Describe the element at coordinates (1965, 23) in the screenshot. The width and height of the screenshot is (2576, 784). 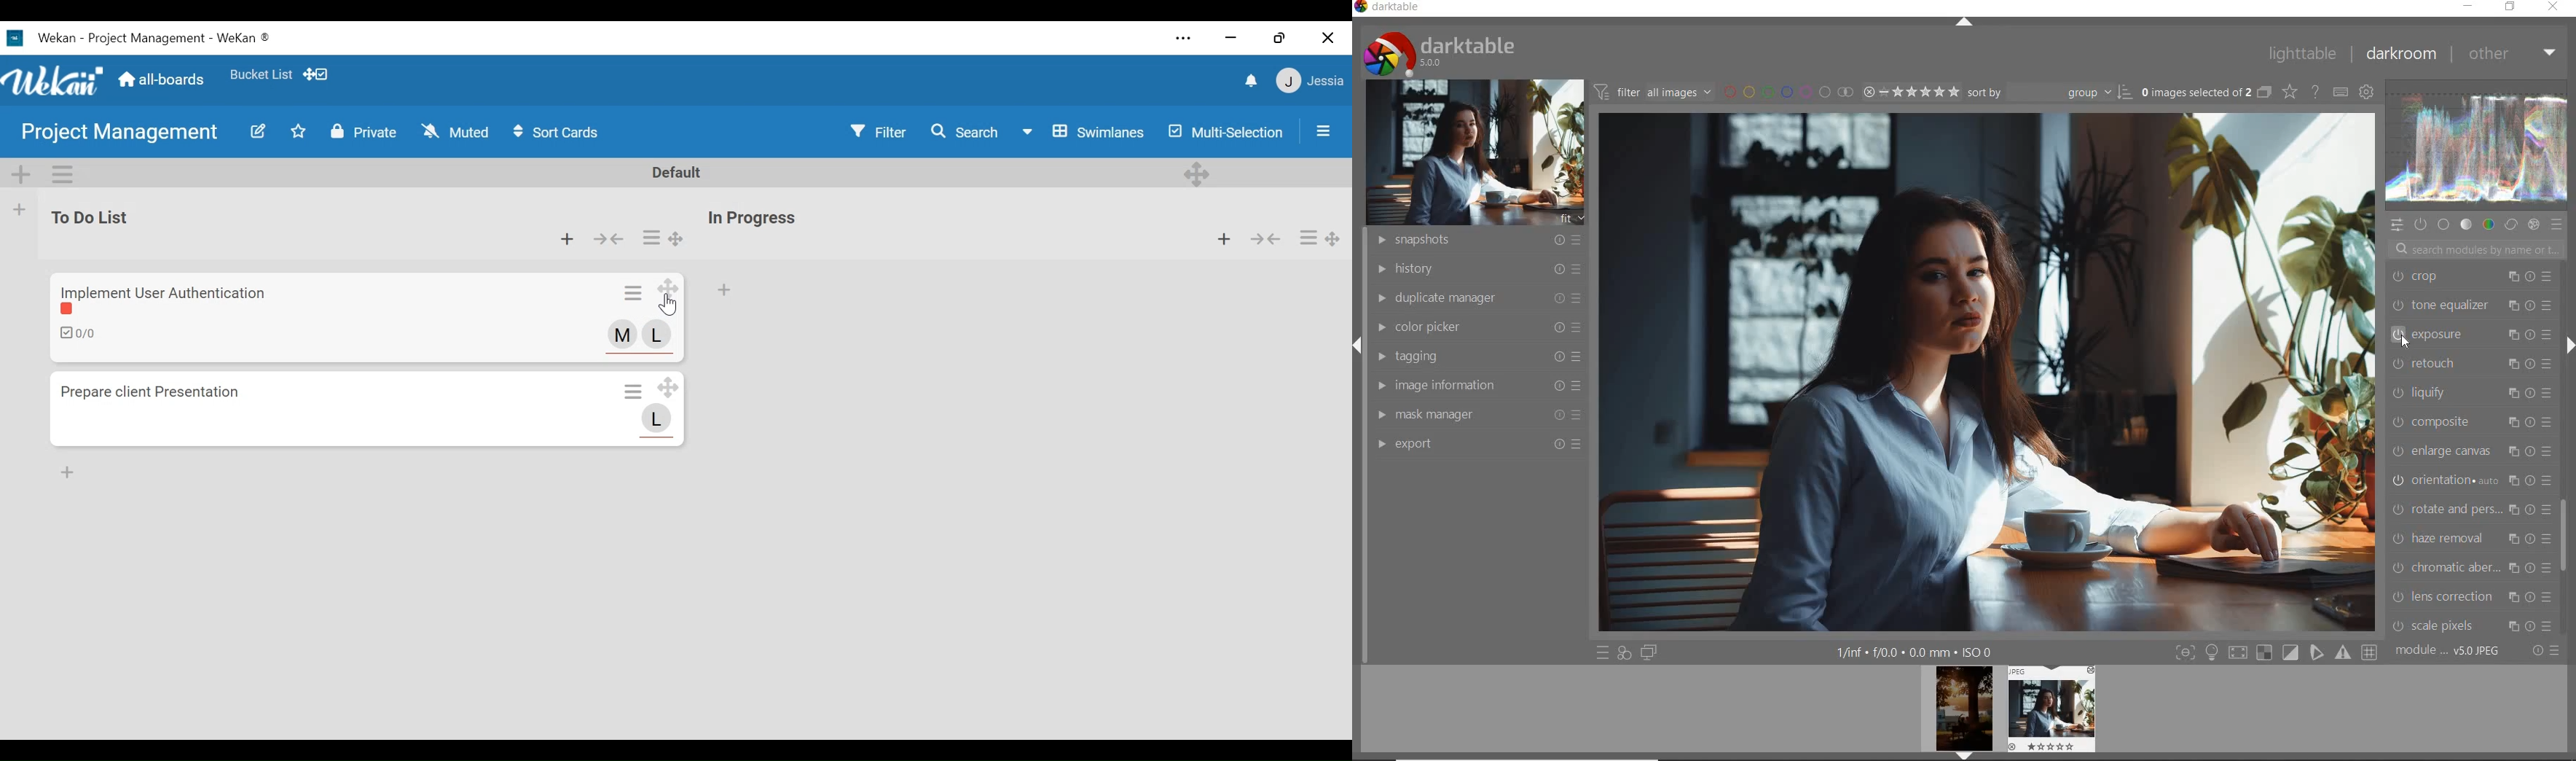
I see `EXPAND/COLLAPSE` at that location.